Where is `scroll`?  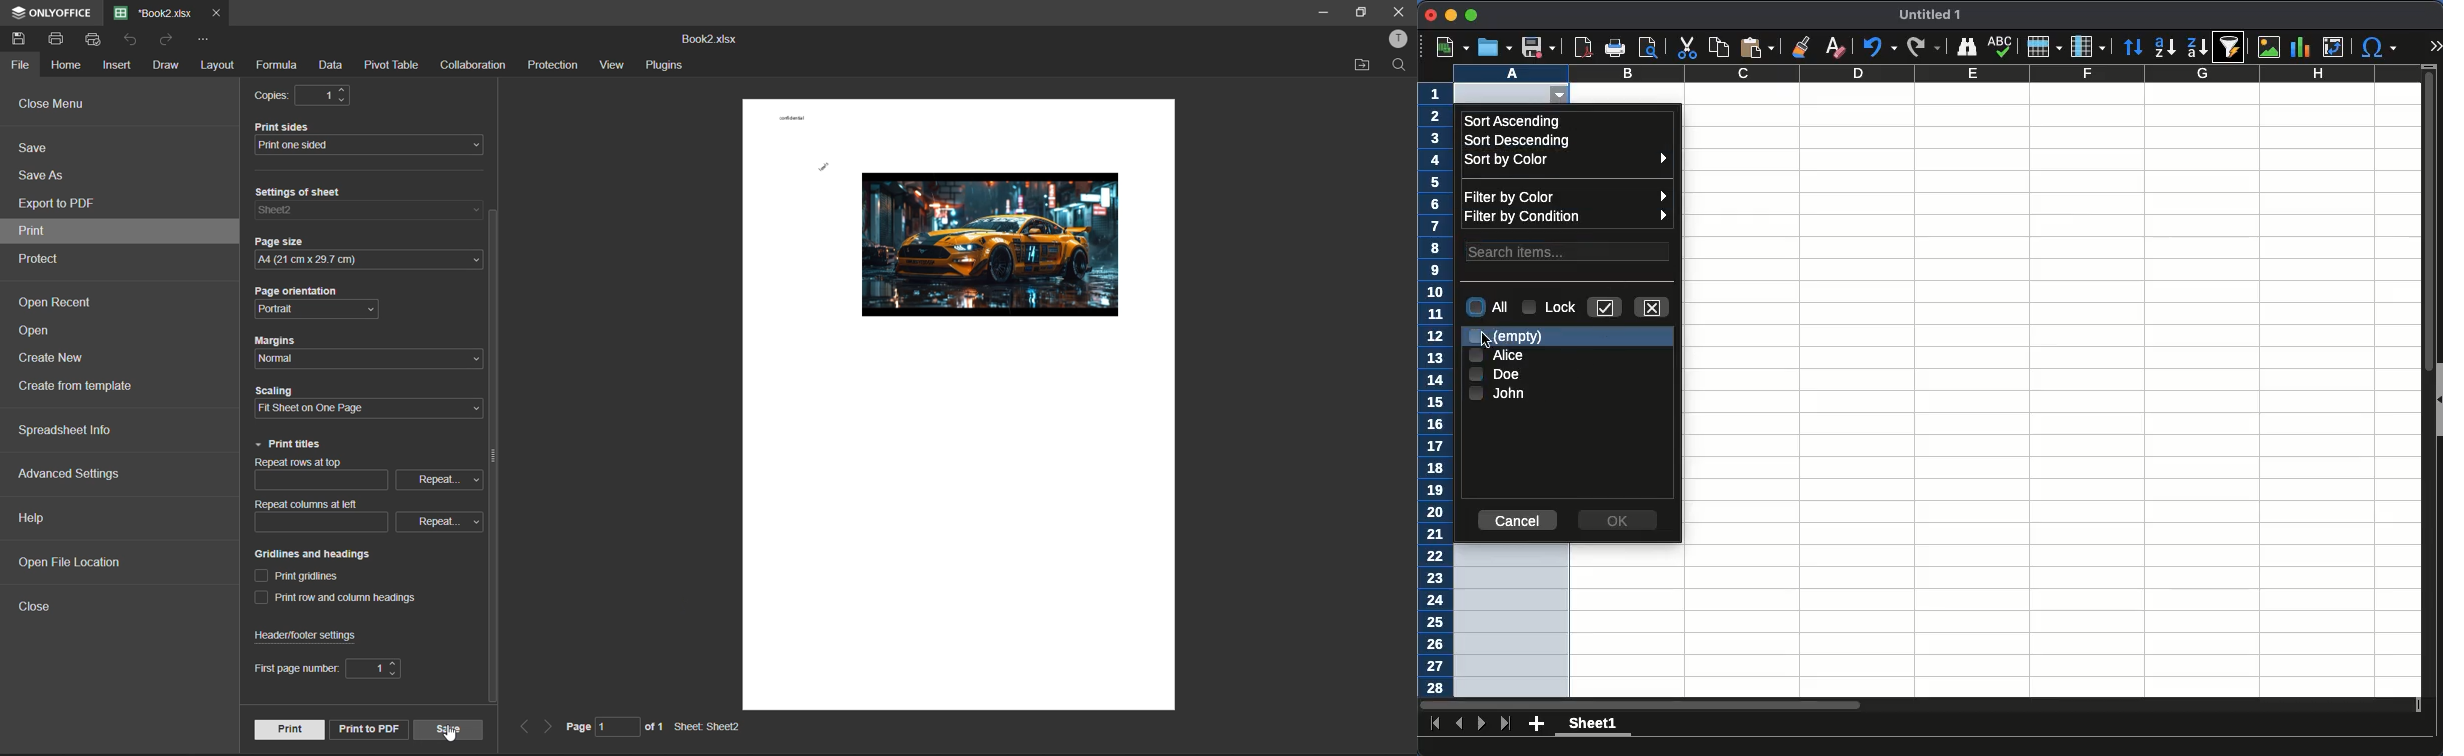 scroll is located at coordinates (2422, 389).